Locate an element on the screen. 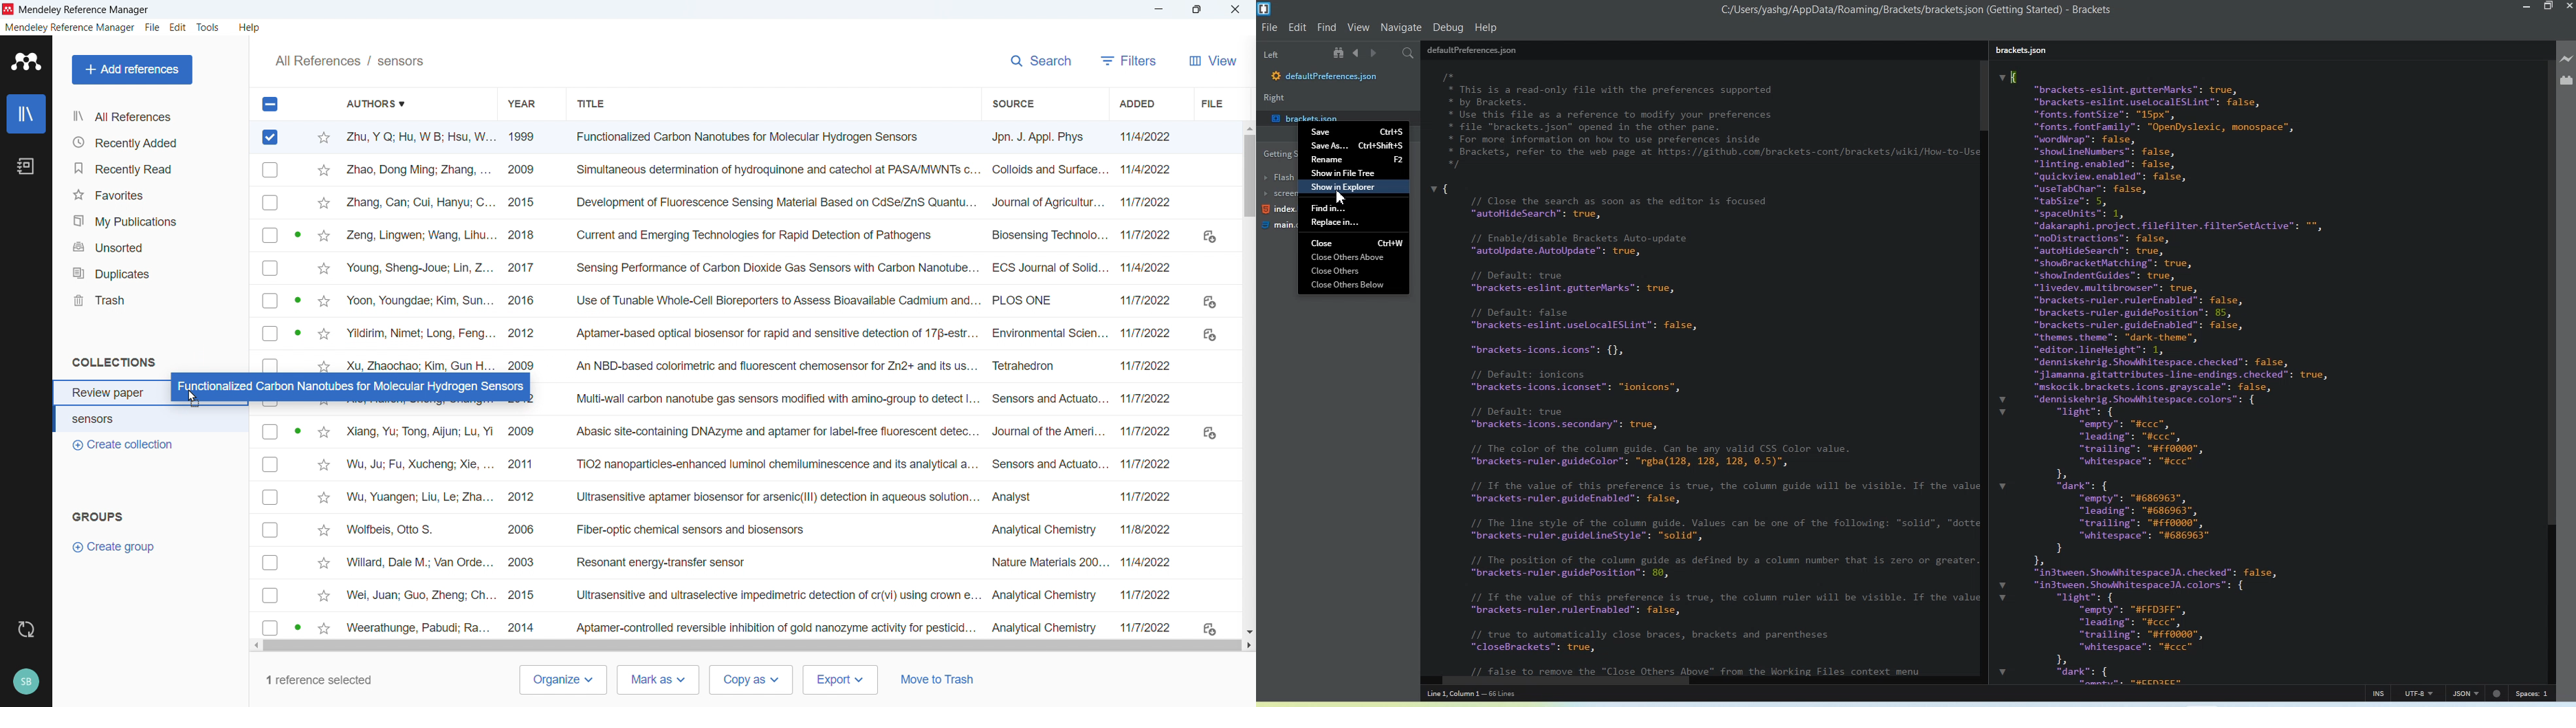 This screenshot has width=2576, height=728. F id
* This is a read-only file with the preferences supported
* by Brackets.
* Use this file as a reference to modify your preferences
* file "brackets.json" opened in the other pane.
* For more information on how to use preferences inside
* Brackets, refer to the web page at https://github.com/brackets-cont/brackets/wiki/How-to-Use
*/
vi
// Close the search as soon as the editor is focused
“autoHideSearch™: true,
// Enable/disable Brackets Auto-update
“autoUpdate. AutoUpdate”: true,
// Default: true
“brackets-eslint.gutterMarks™: true,
// Default: false
“brackets-eslint.uselocalESLint™: false,
“brackets-icons.icons™: {},
// Default: ionicons
“brackets-icons.iconset™: “ionicons”,
// Default: true
“brackets-icons. secondary”: true,
// The color of the column guide. Can be any valid CSS Color value.
“brackets-ruler.guideColor™: “rgba(128, 128, 128, 0.5)",
// Tf the value of this preference is true, the column guide will be visible. If the value
“brackets-ruler.guideEnabled”: false,
// The line style of the column guide. Values can be one of the following: “solid”, "dotte
“brackets-ruler.guidel ineStyle™: "solid",
// The position of the column guide as defined by a column number that is zero or greater.
“brackets-ruler.guidePosition”: 89,
// Tf the value of this preference is true, the column ruler will be visible. If the value
“brackets-ruler.rulerEnabled”: false,
// true to automatically close braces, brackets and parentheses
“closeBrackets™: true, is located at coordinates (1701, 373).